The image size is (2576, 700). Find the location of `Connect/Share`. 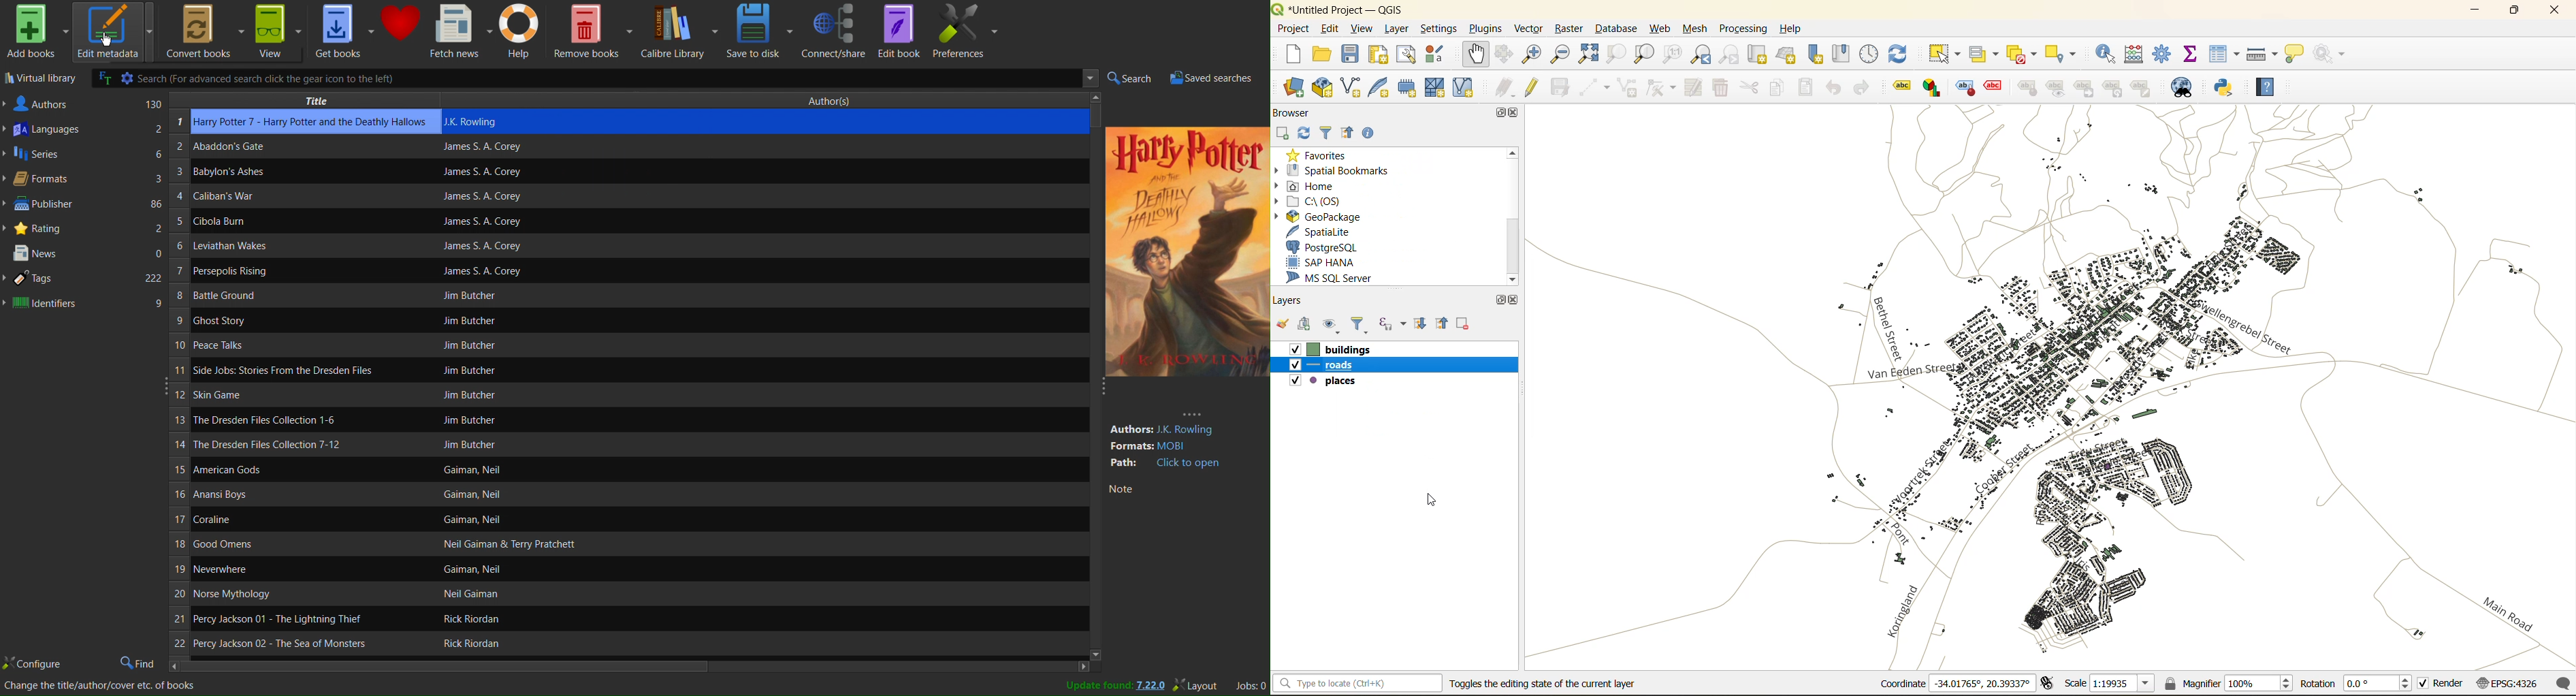

Connect/Share is located at coordinates (836, 31).